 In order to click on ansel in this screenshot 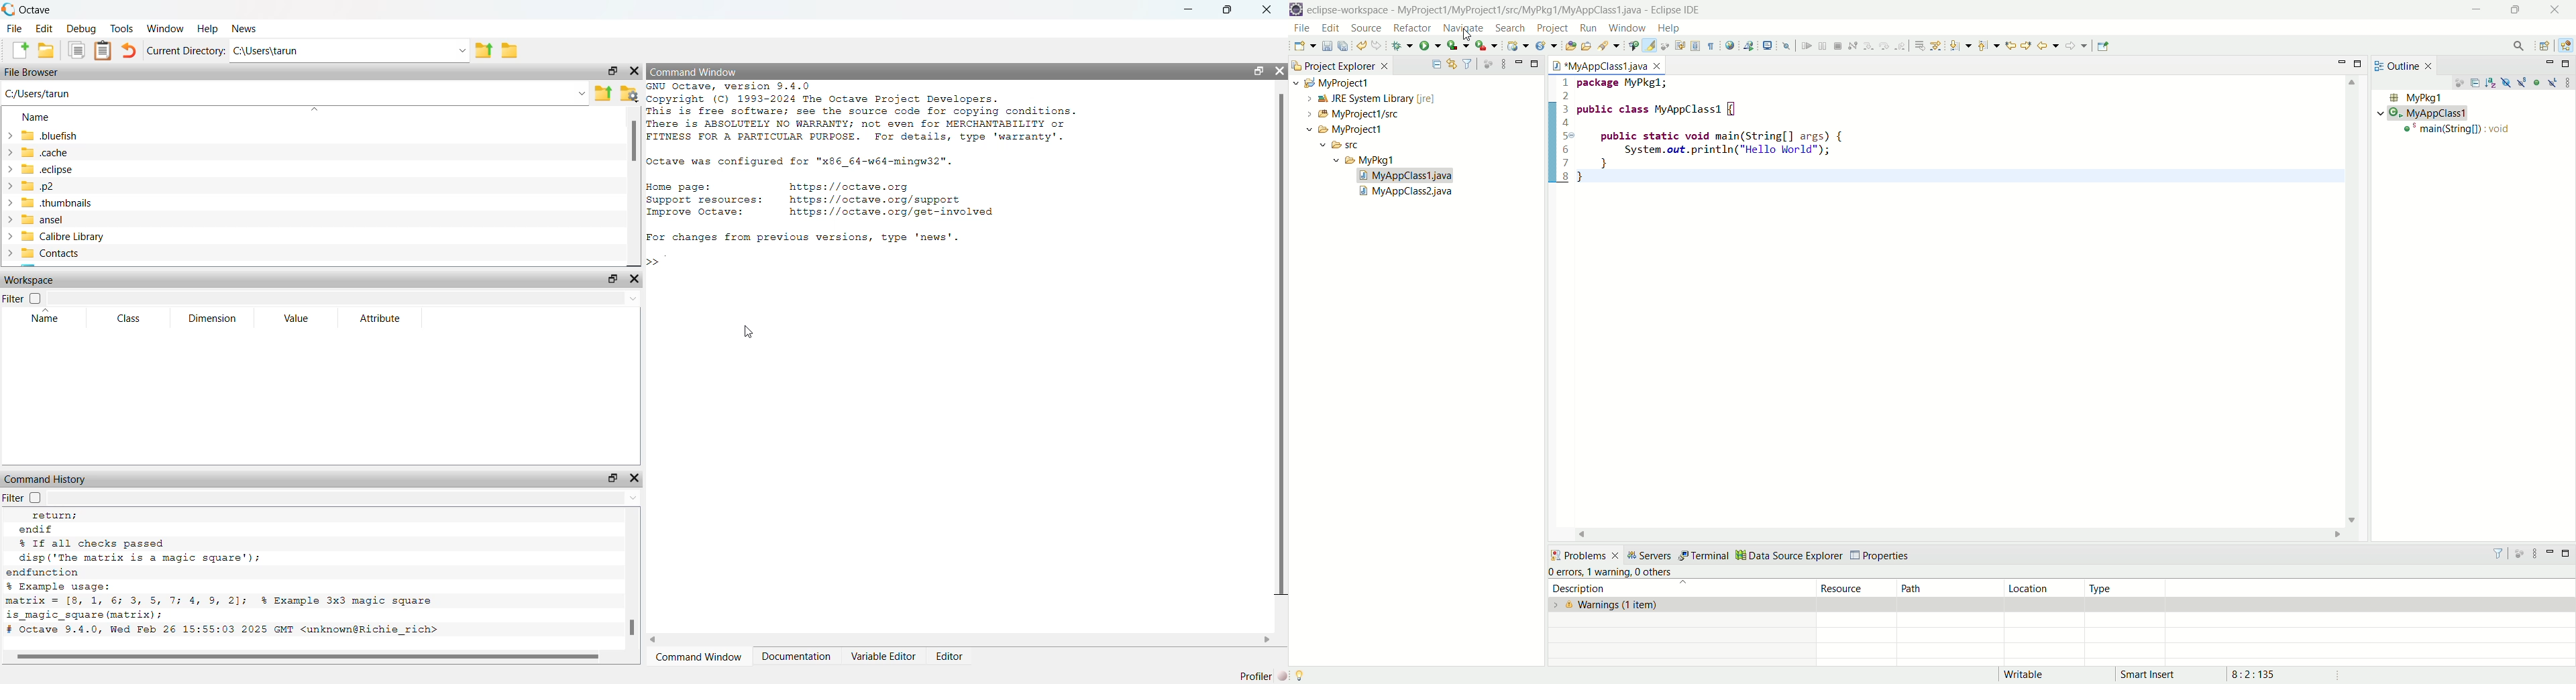, I will do `click(34, 219)`.